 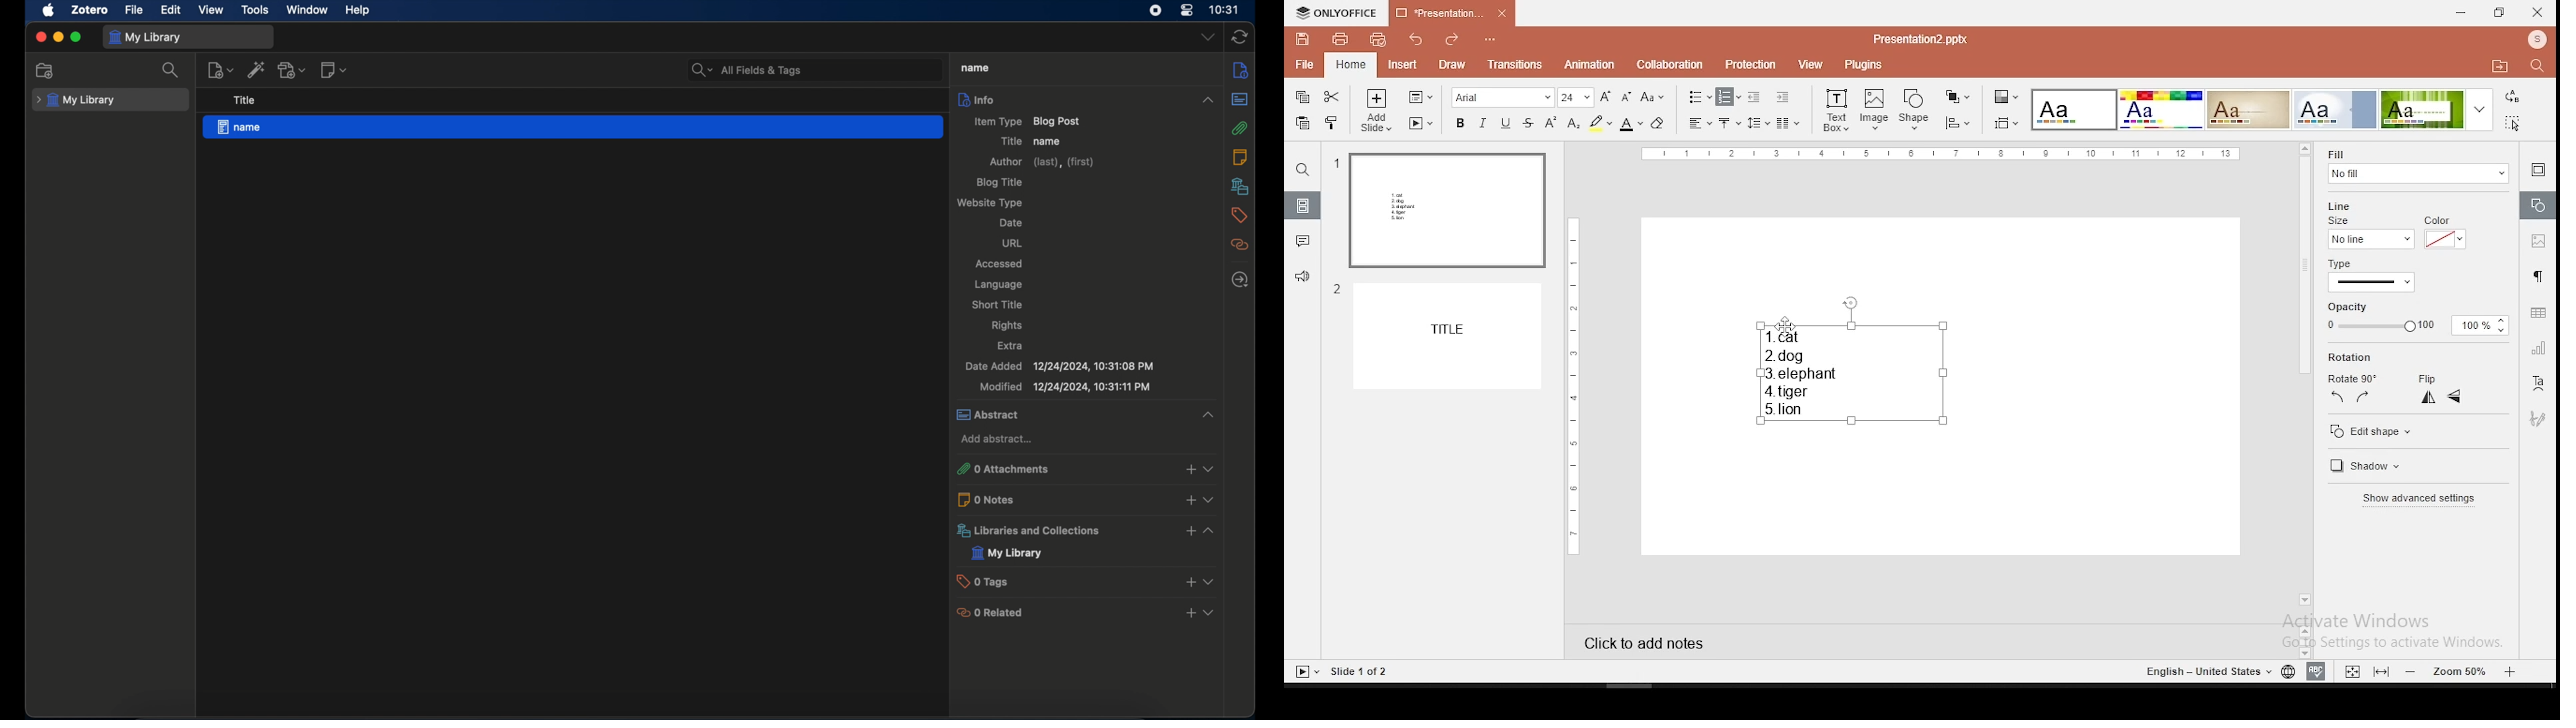 What do you see at coordinates (1421, 123) in the screenshot?
I see `start slideshow` at bounding box center [1421, 123].